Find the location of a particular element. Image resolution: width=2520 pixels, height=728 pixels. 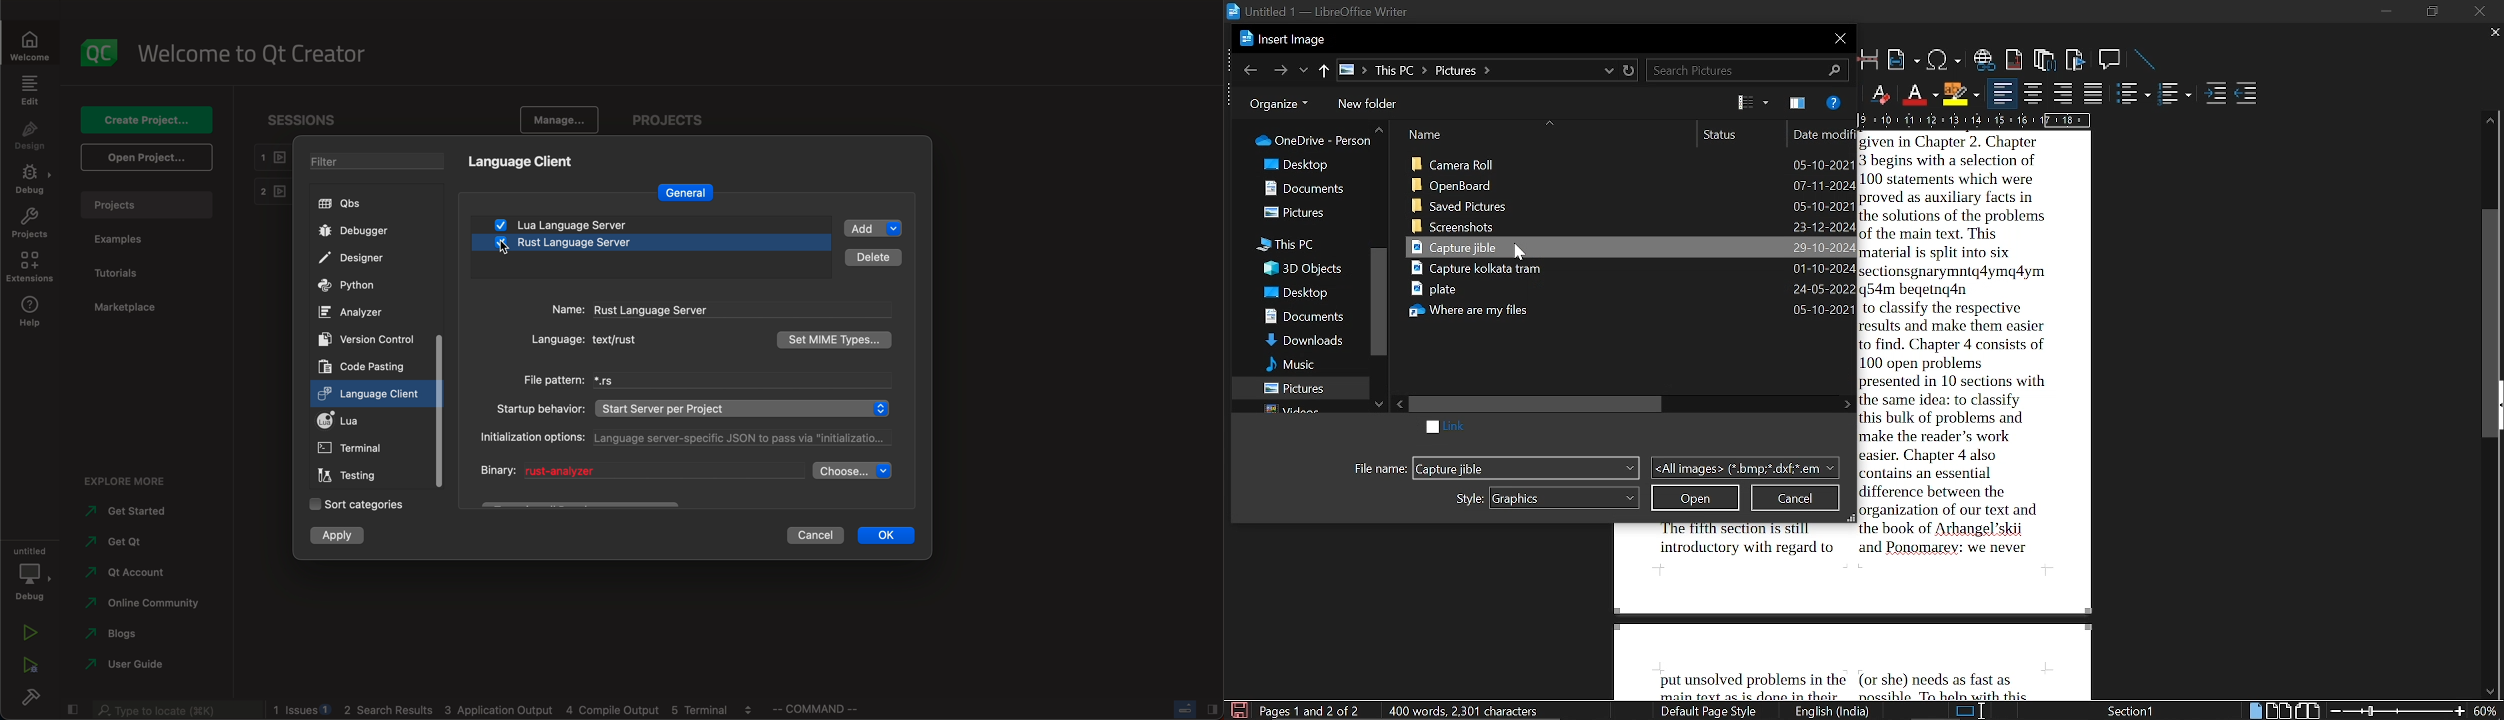

insert field is located at coordinates (1904, 59).